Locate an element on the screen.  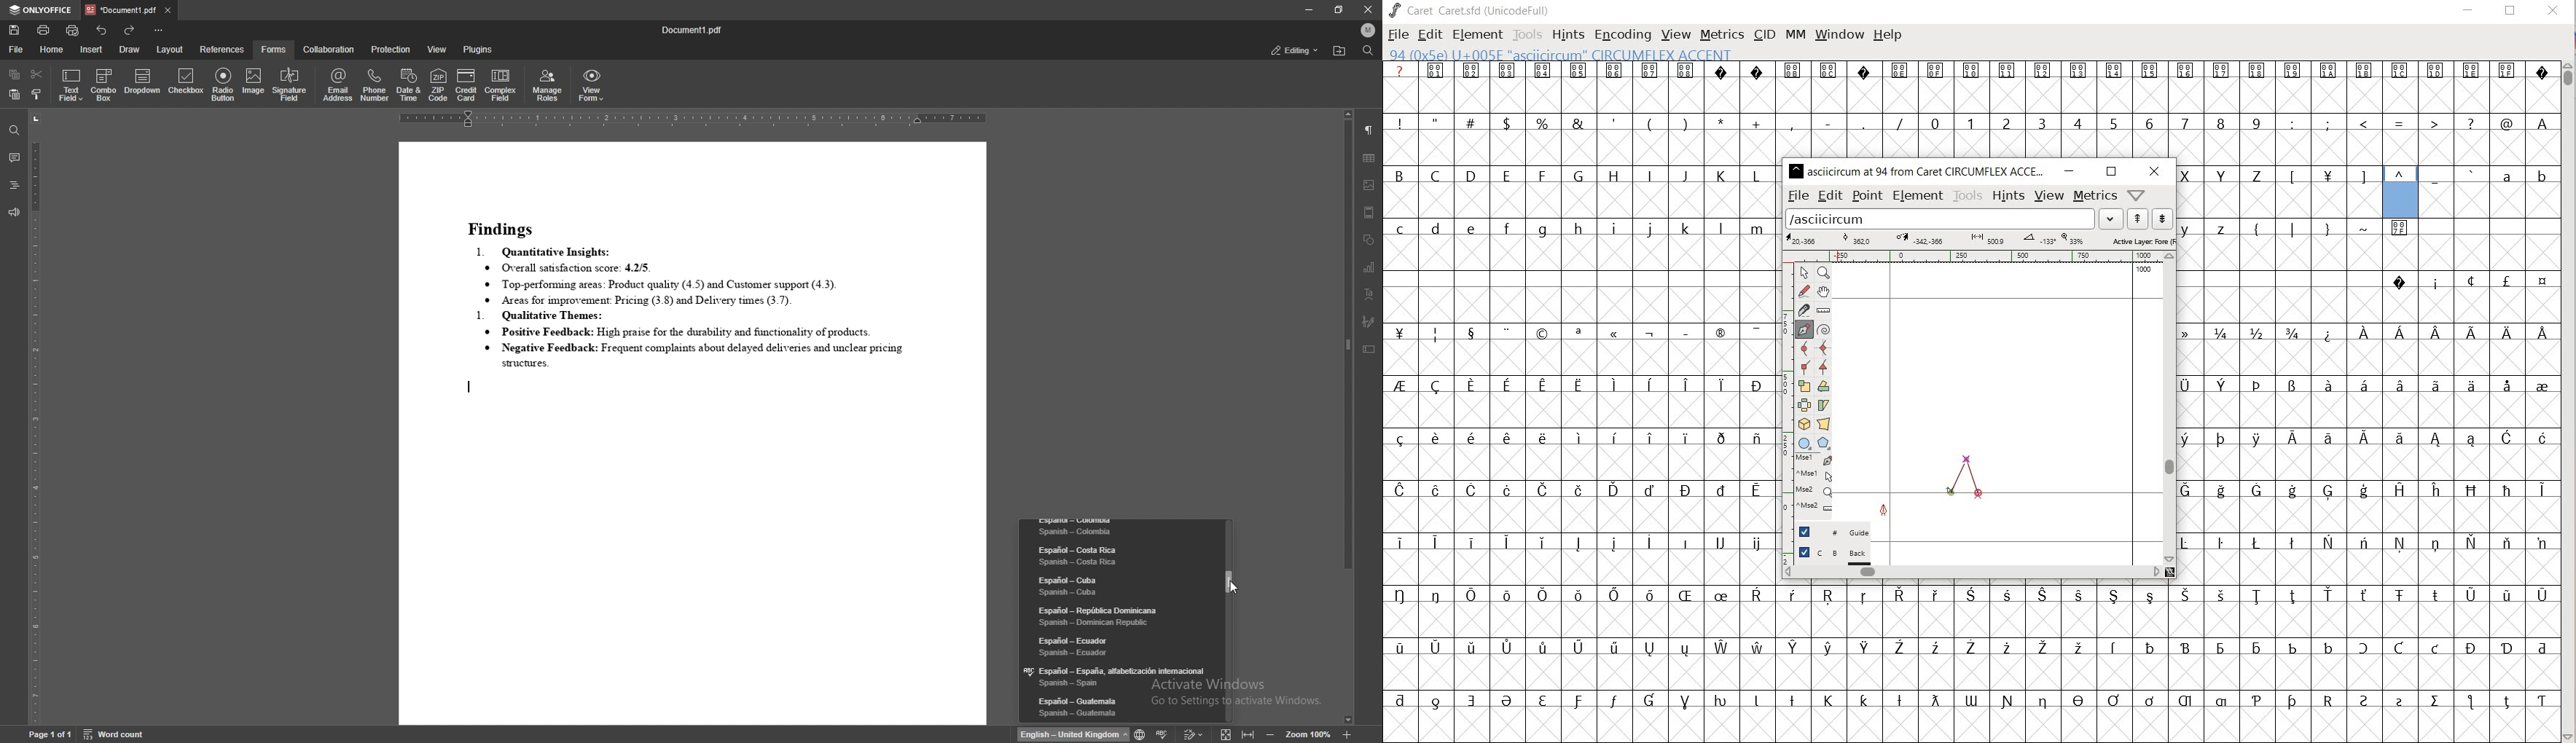
paragraph is located at coordinates (1368, 130).